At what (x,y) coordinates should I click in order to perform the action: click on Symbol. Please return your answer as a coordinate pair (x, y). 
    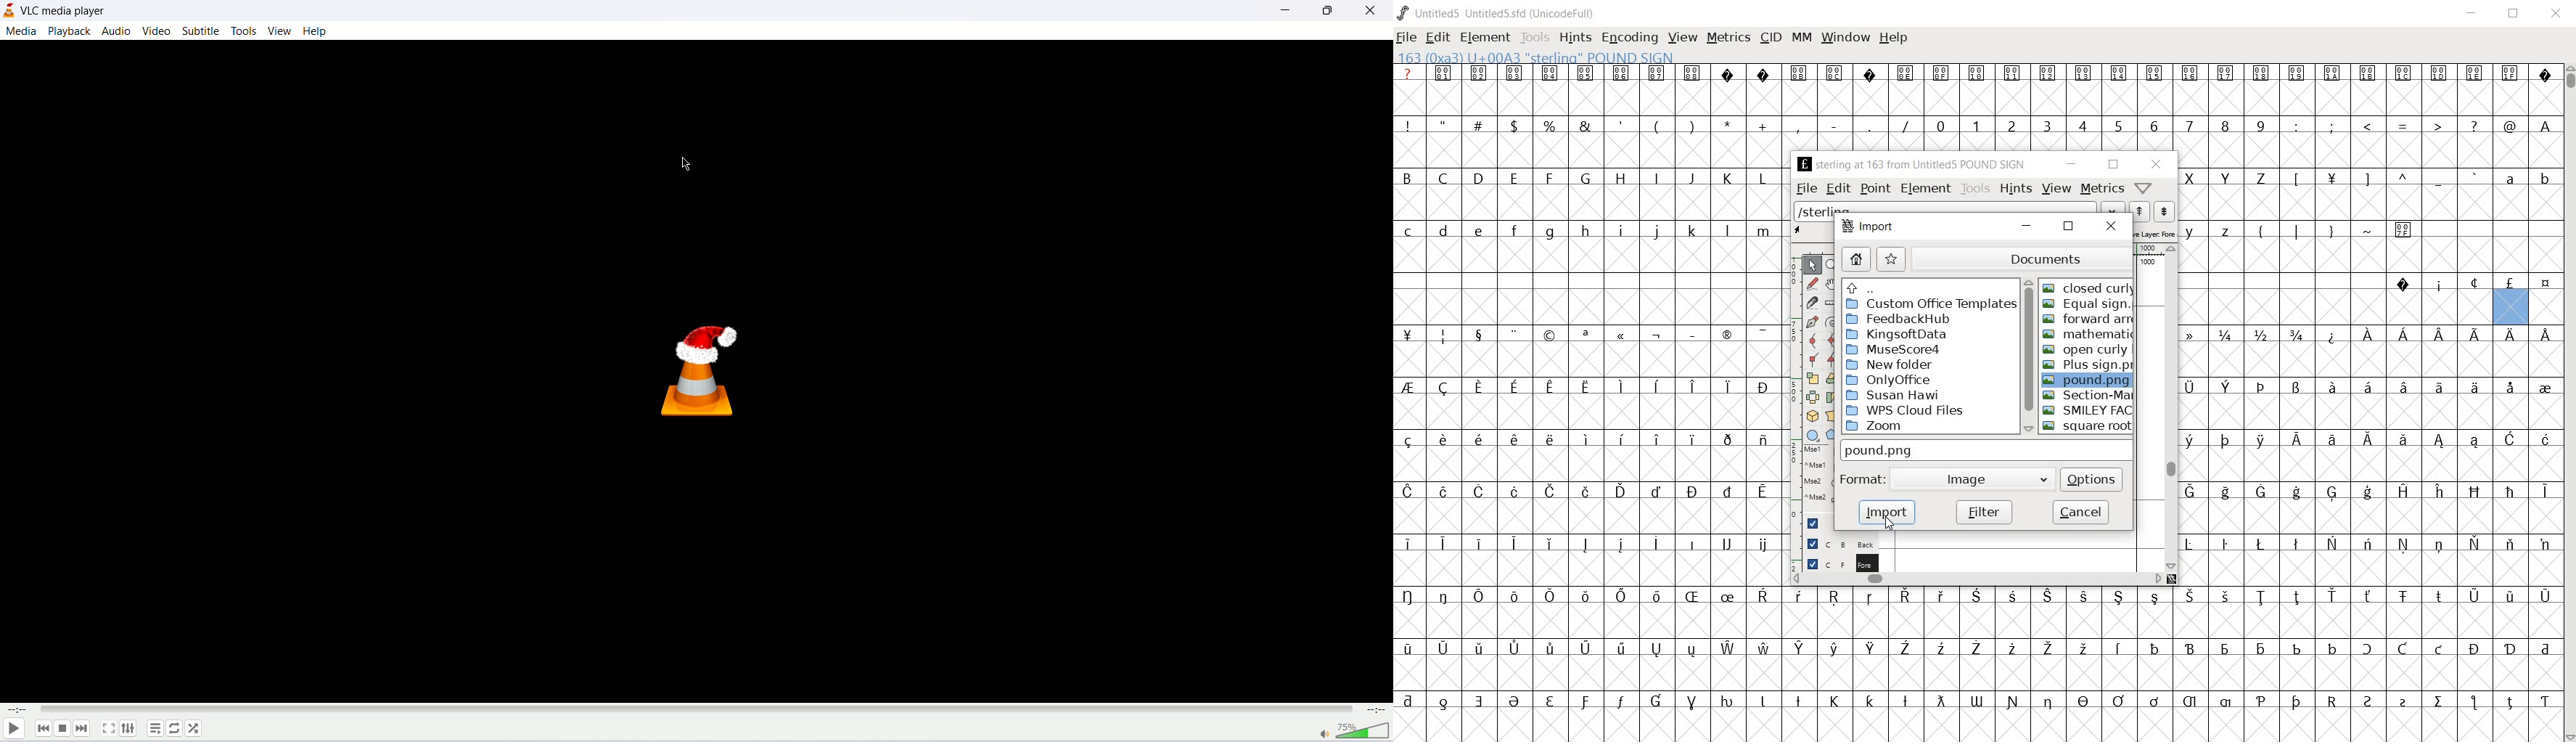
    Looking at the image, I should click on (2403, 598).